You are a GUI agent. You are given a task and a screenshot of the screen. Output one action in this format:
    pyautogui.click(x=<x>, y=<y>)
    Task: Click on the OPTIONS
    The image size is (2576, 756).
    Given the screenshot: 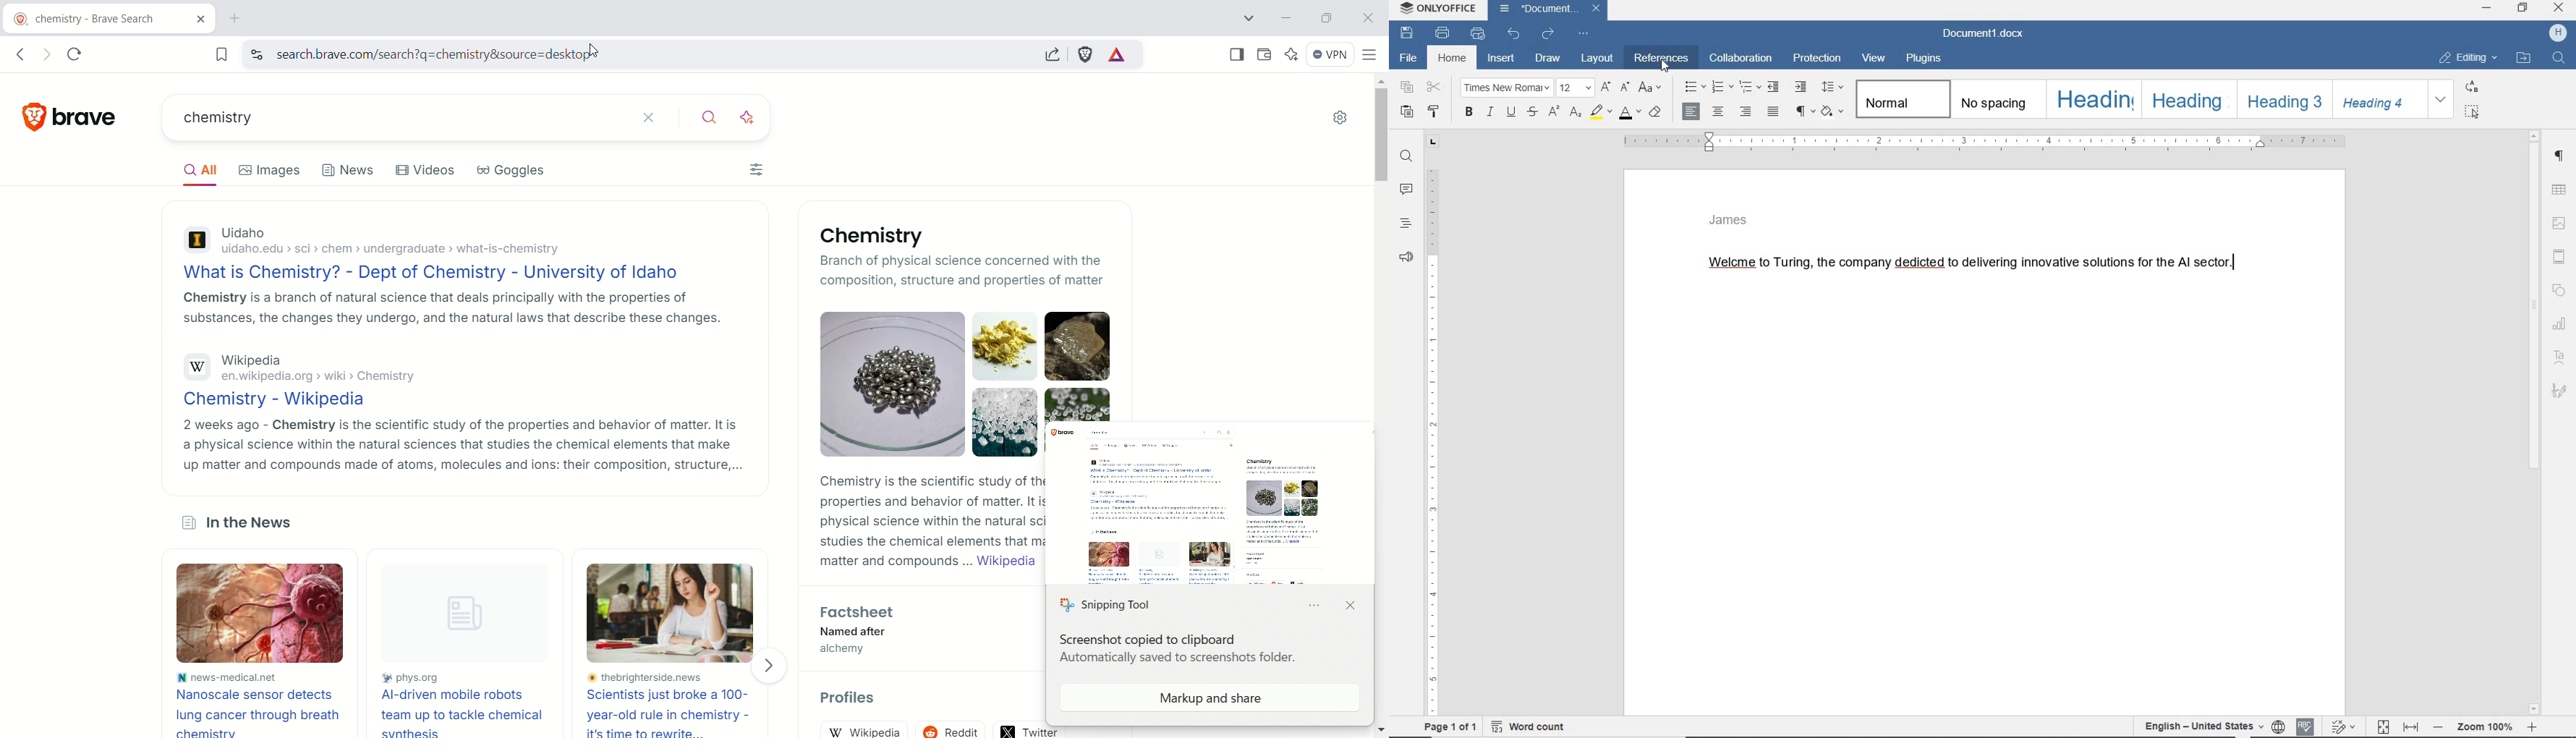 What is the action you would take?
    pyautogui.click(x=1318, y=607)
    